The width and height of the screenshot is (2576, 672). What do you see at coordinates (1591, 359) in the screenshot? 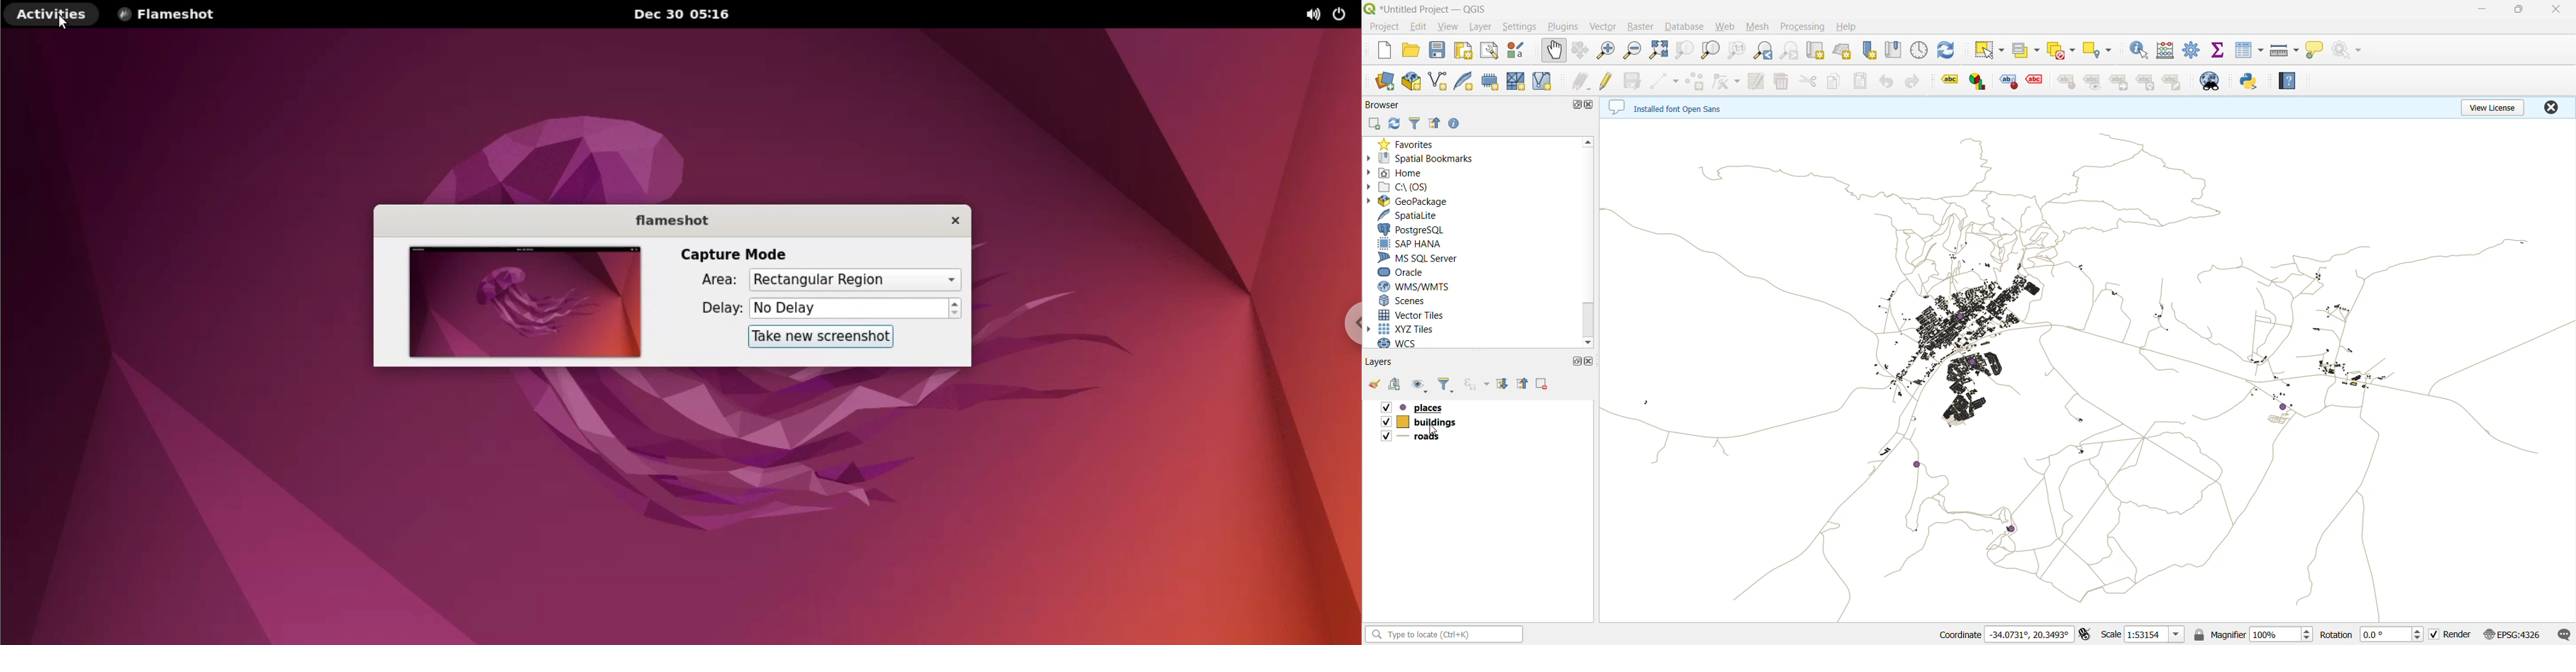
I see `close` at bounding box center [1591, 359].